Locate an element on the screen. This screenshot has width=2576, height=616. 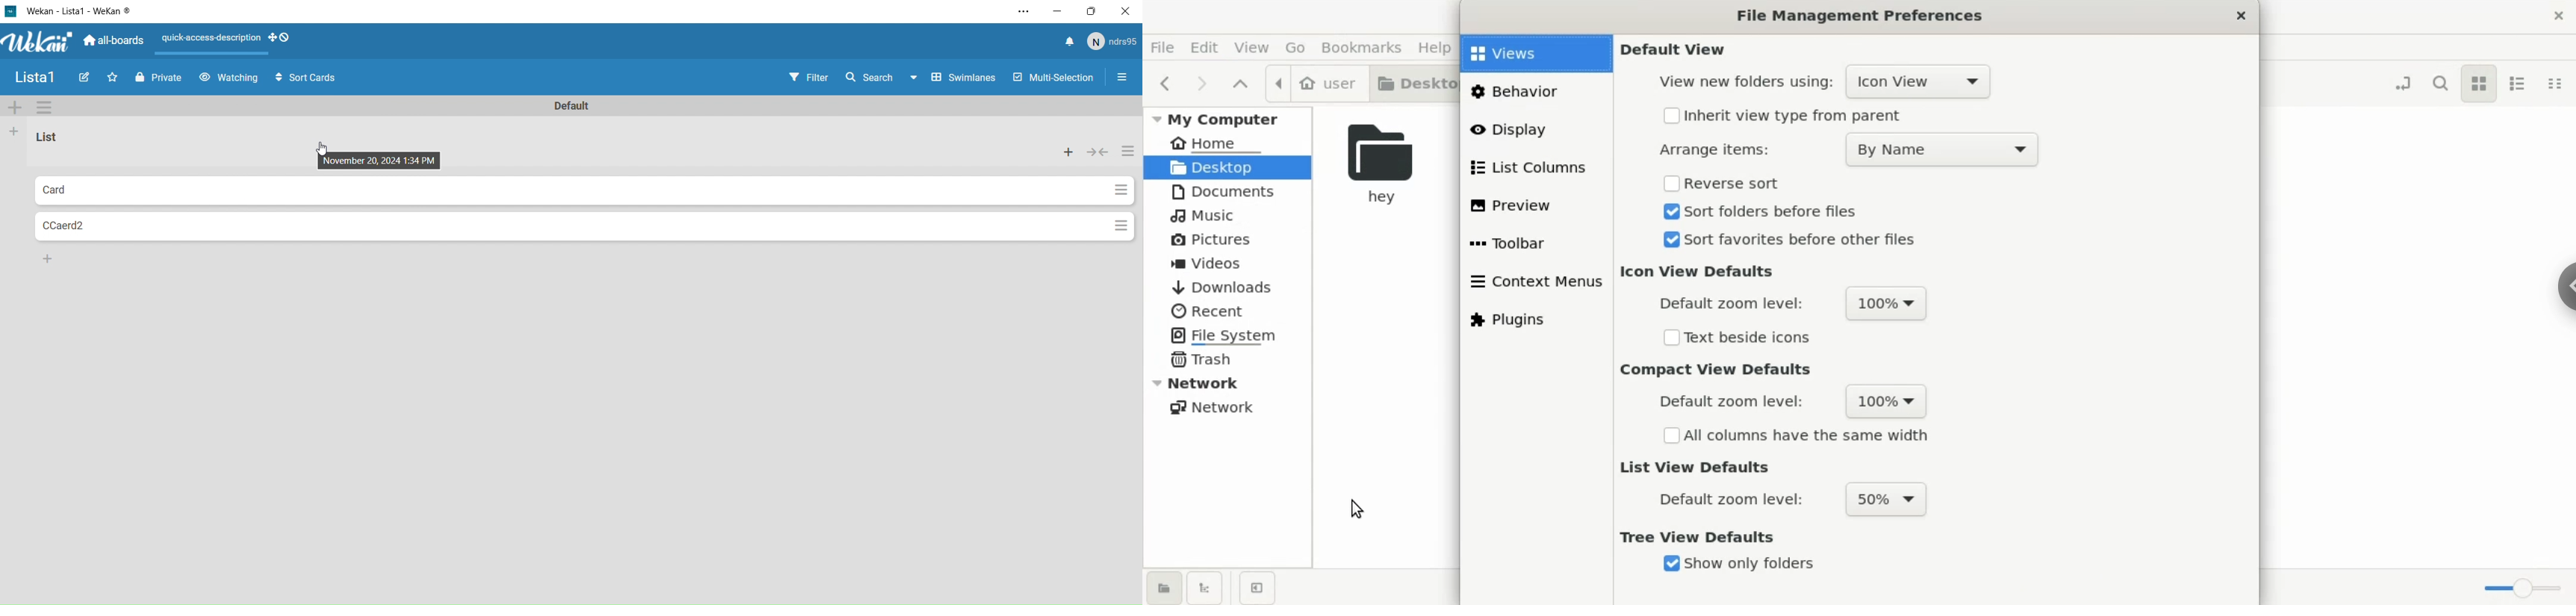
Default is located at coordinates (572, 104).